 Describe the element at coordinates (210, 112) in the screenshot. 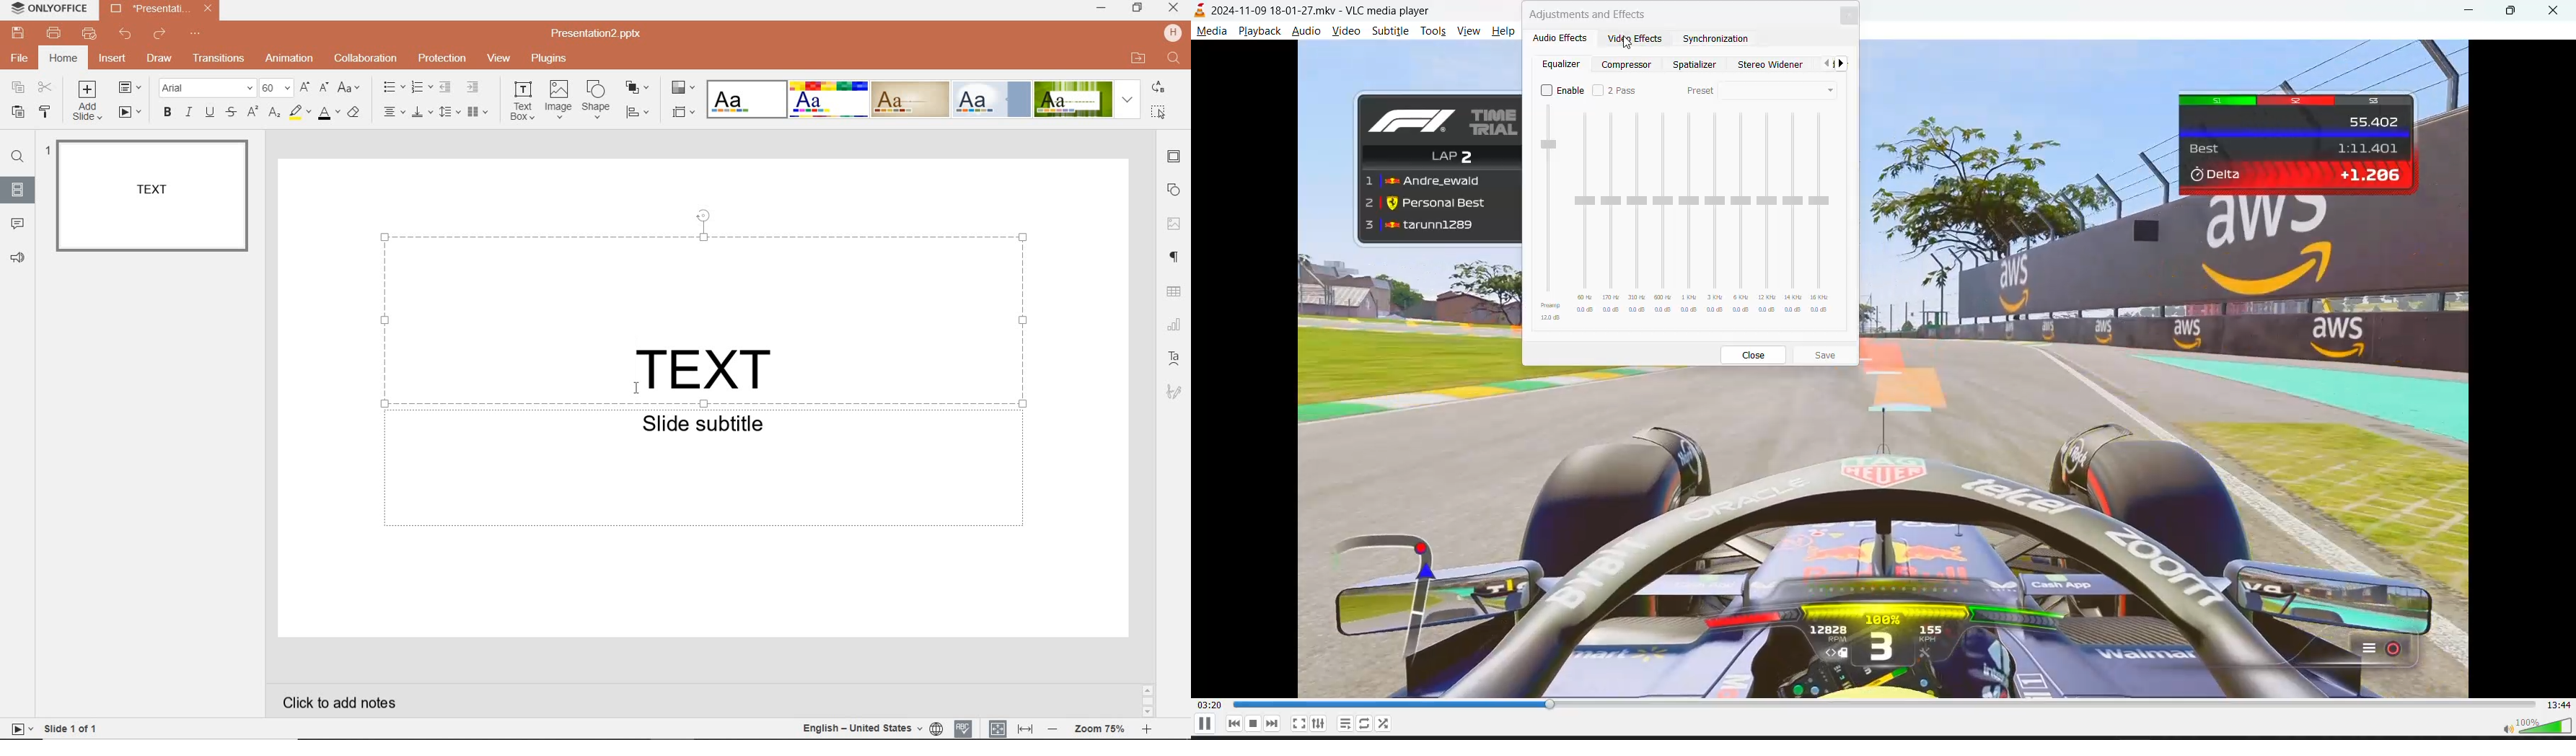

I see `UNDERLINE` at that location.